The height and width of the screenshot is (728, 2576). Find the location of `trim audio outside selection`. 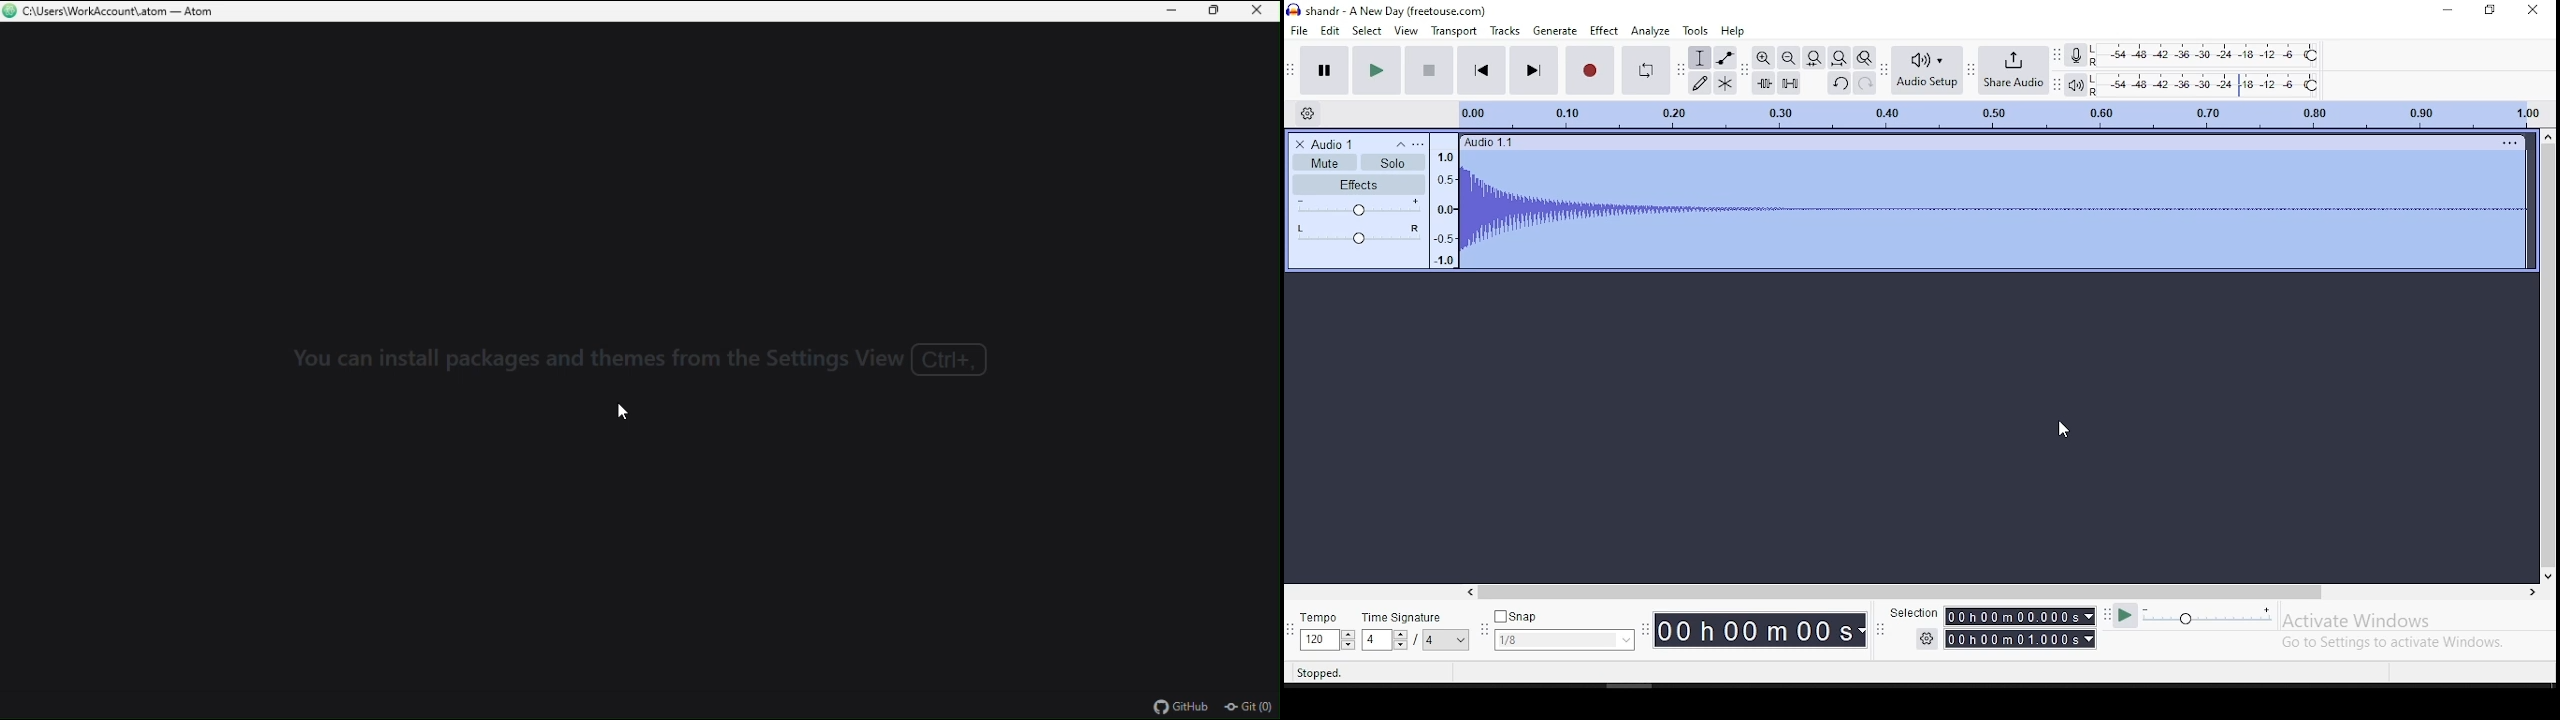

trim audio outside selection is located at coordinates (1763, 83).